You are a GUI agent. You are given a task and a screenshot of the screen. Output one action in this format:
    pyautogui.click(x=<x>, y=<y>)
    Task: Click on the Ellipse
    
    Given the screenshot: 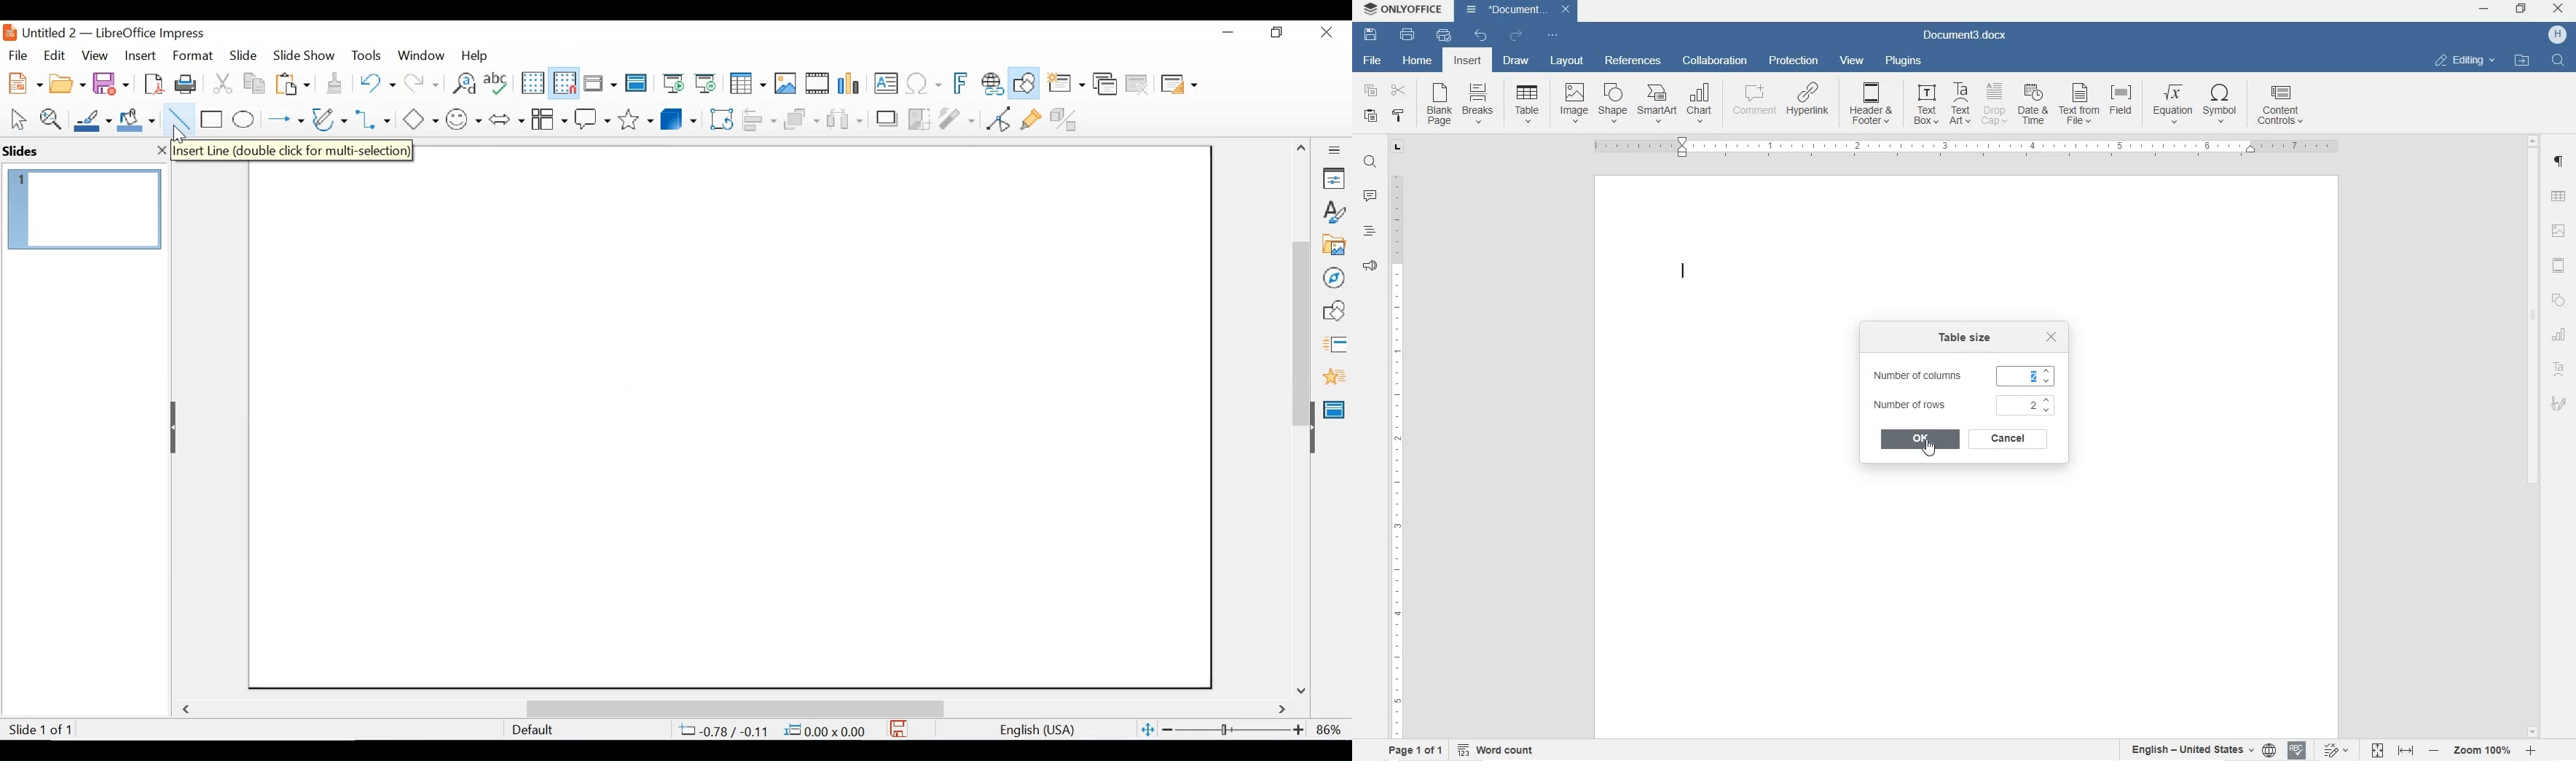 What is the action you would take?
    pyautogui.click(x=243, y=120)
    